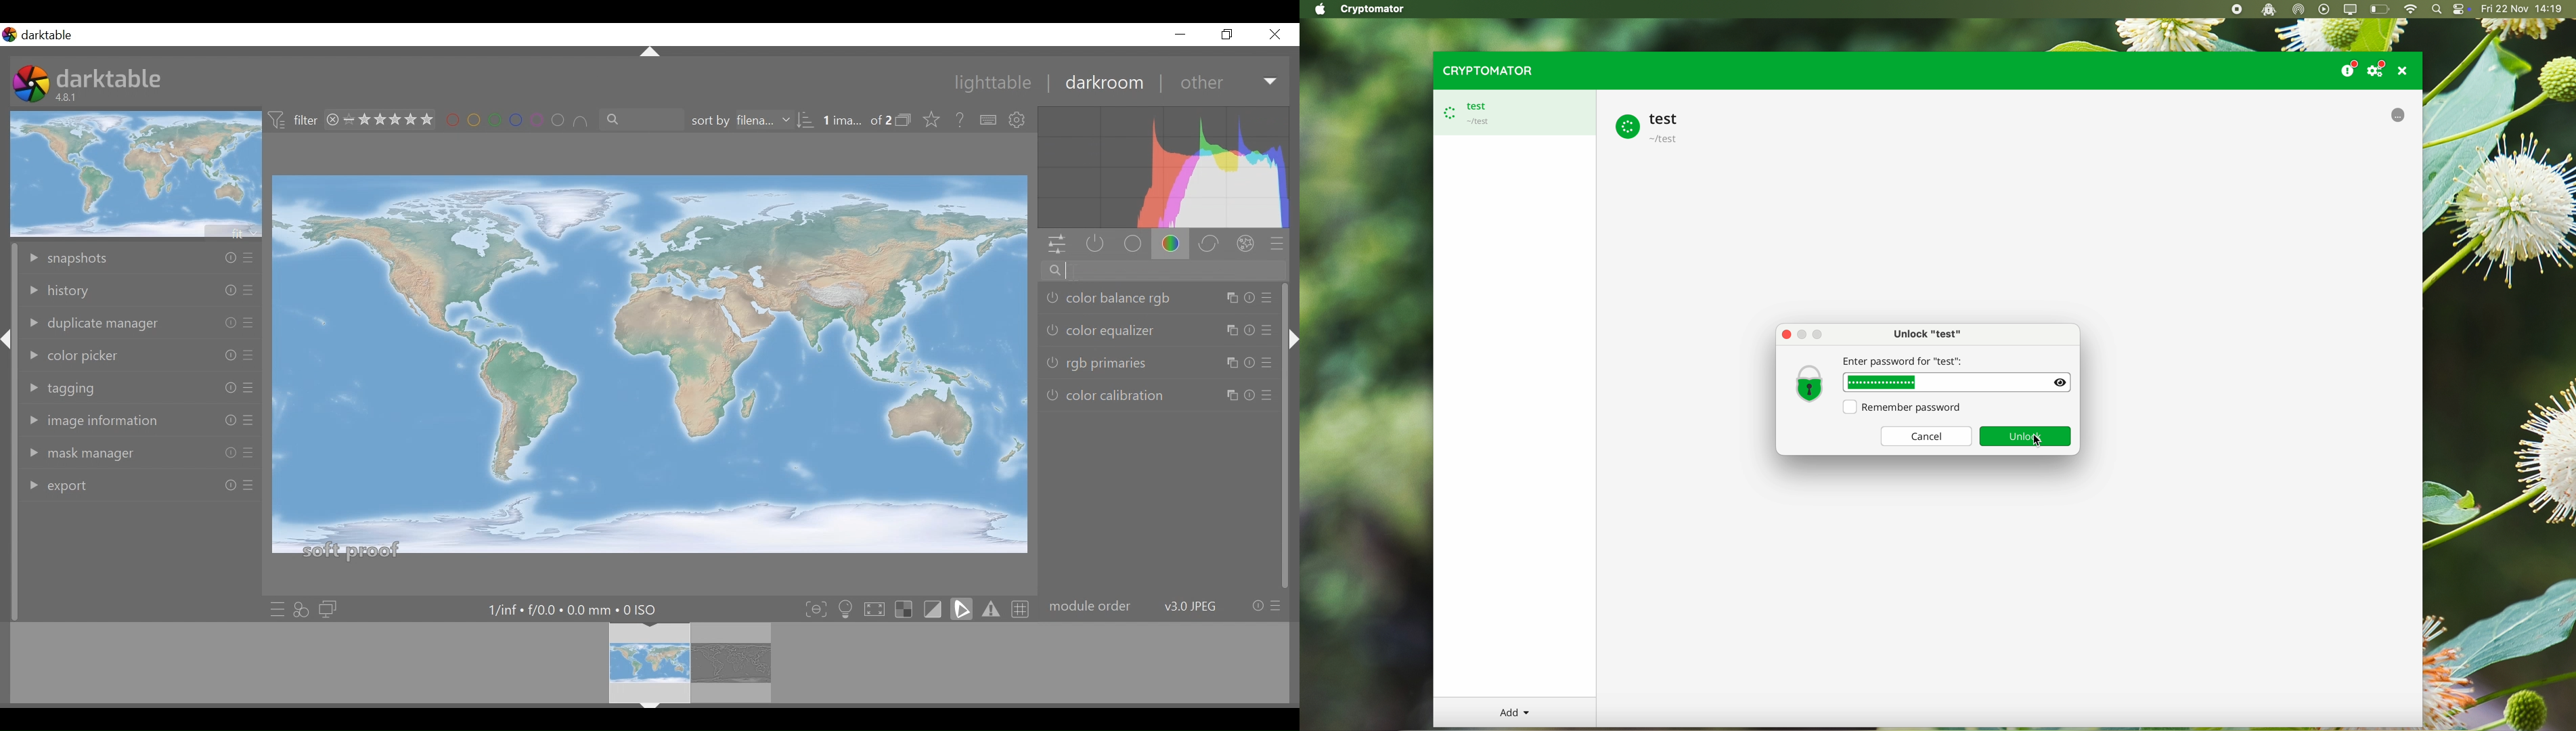 The height and width of the screenshot is (756, 2576). Describe the element at coordinates (1787, 335) in the screenshot. I see `close pop-up` at that location.